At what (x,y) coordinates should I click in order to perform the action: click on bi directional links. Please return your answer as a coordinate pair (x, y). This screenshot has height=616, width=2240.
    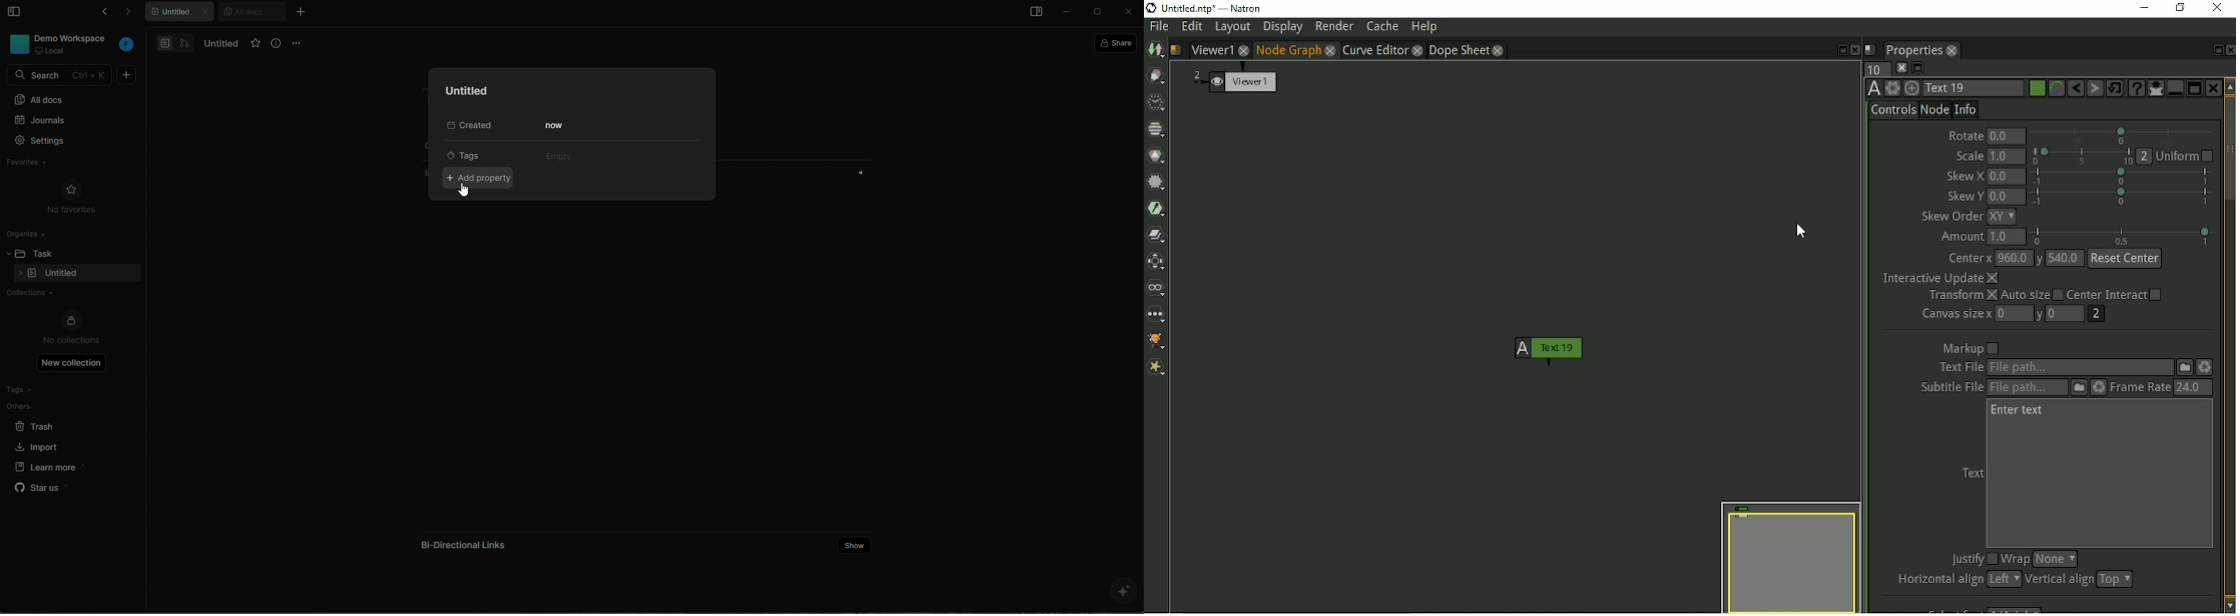
    Looking at the image, I should click on (461, 541).